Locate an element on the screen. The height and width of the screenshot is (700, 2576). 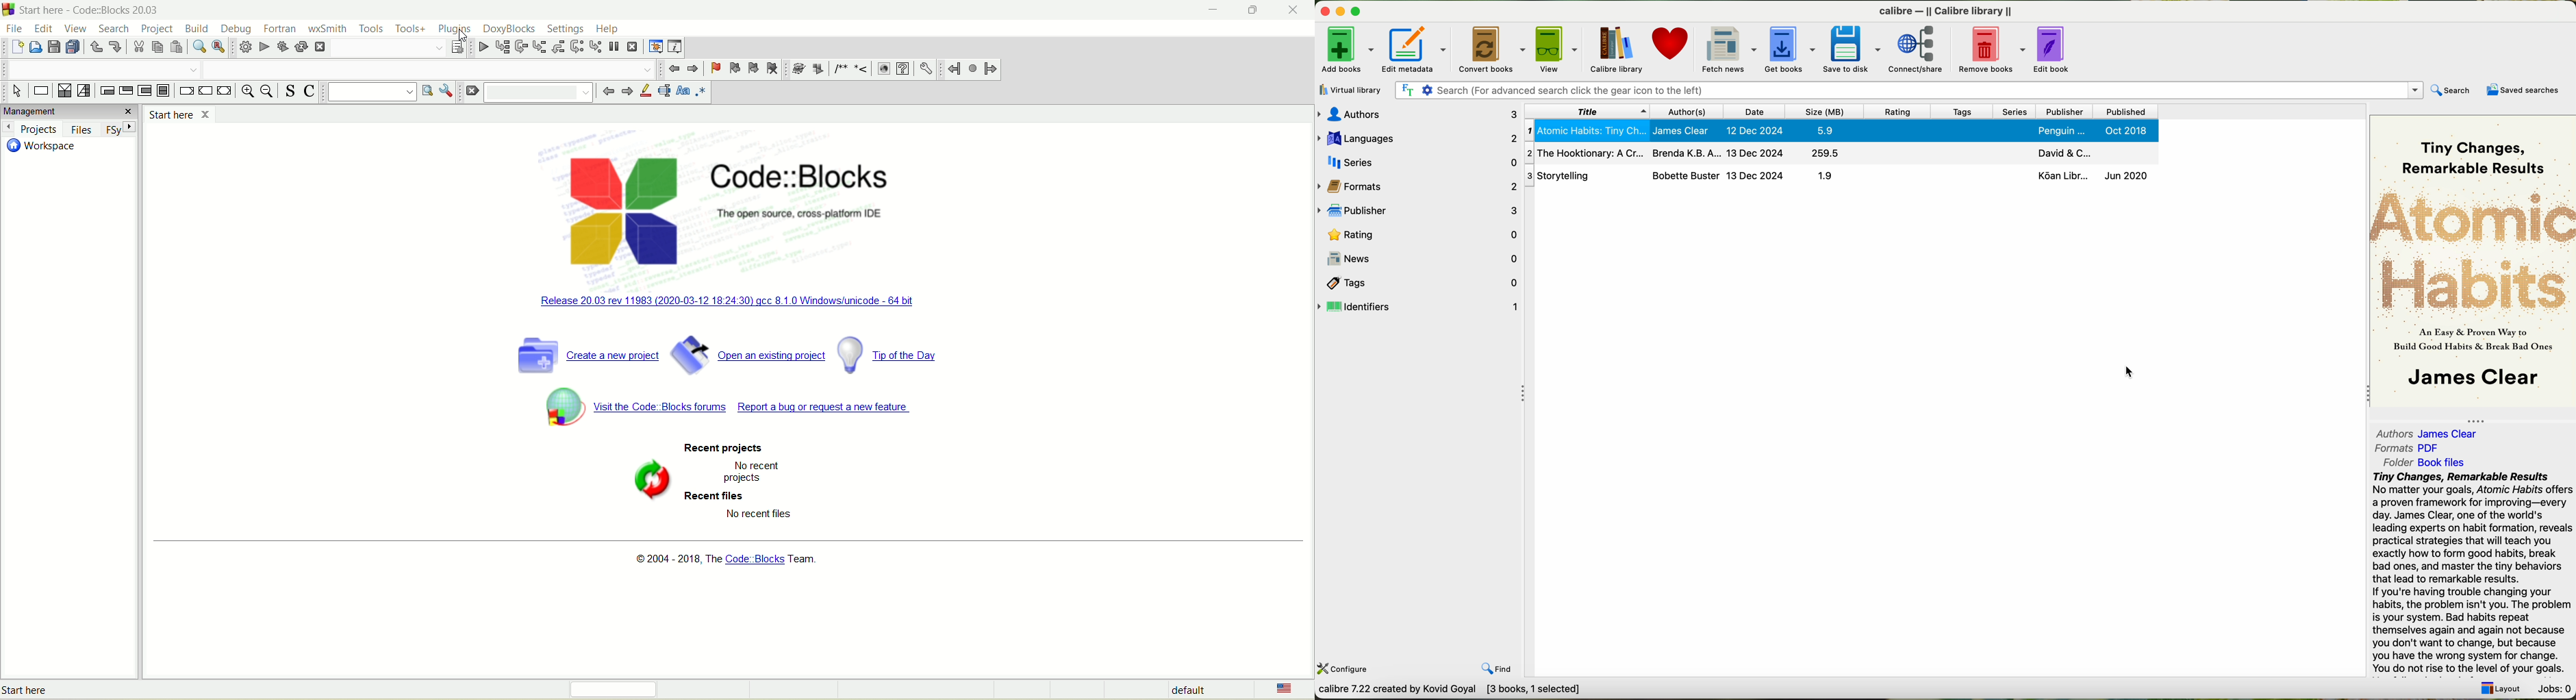
rating is located at coordinates (1419, 234).